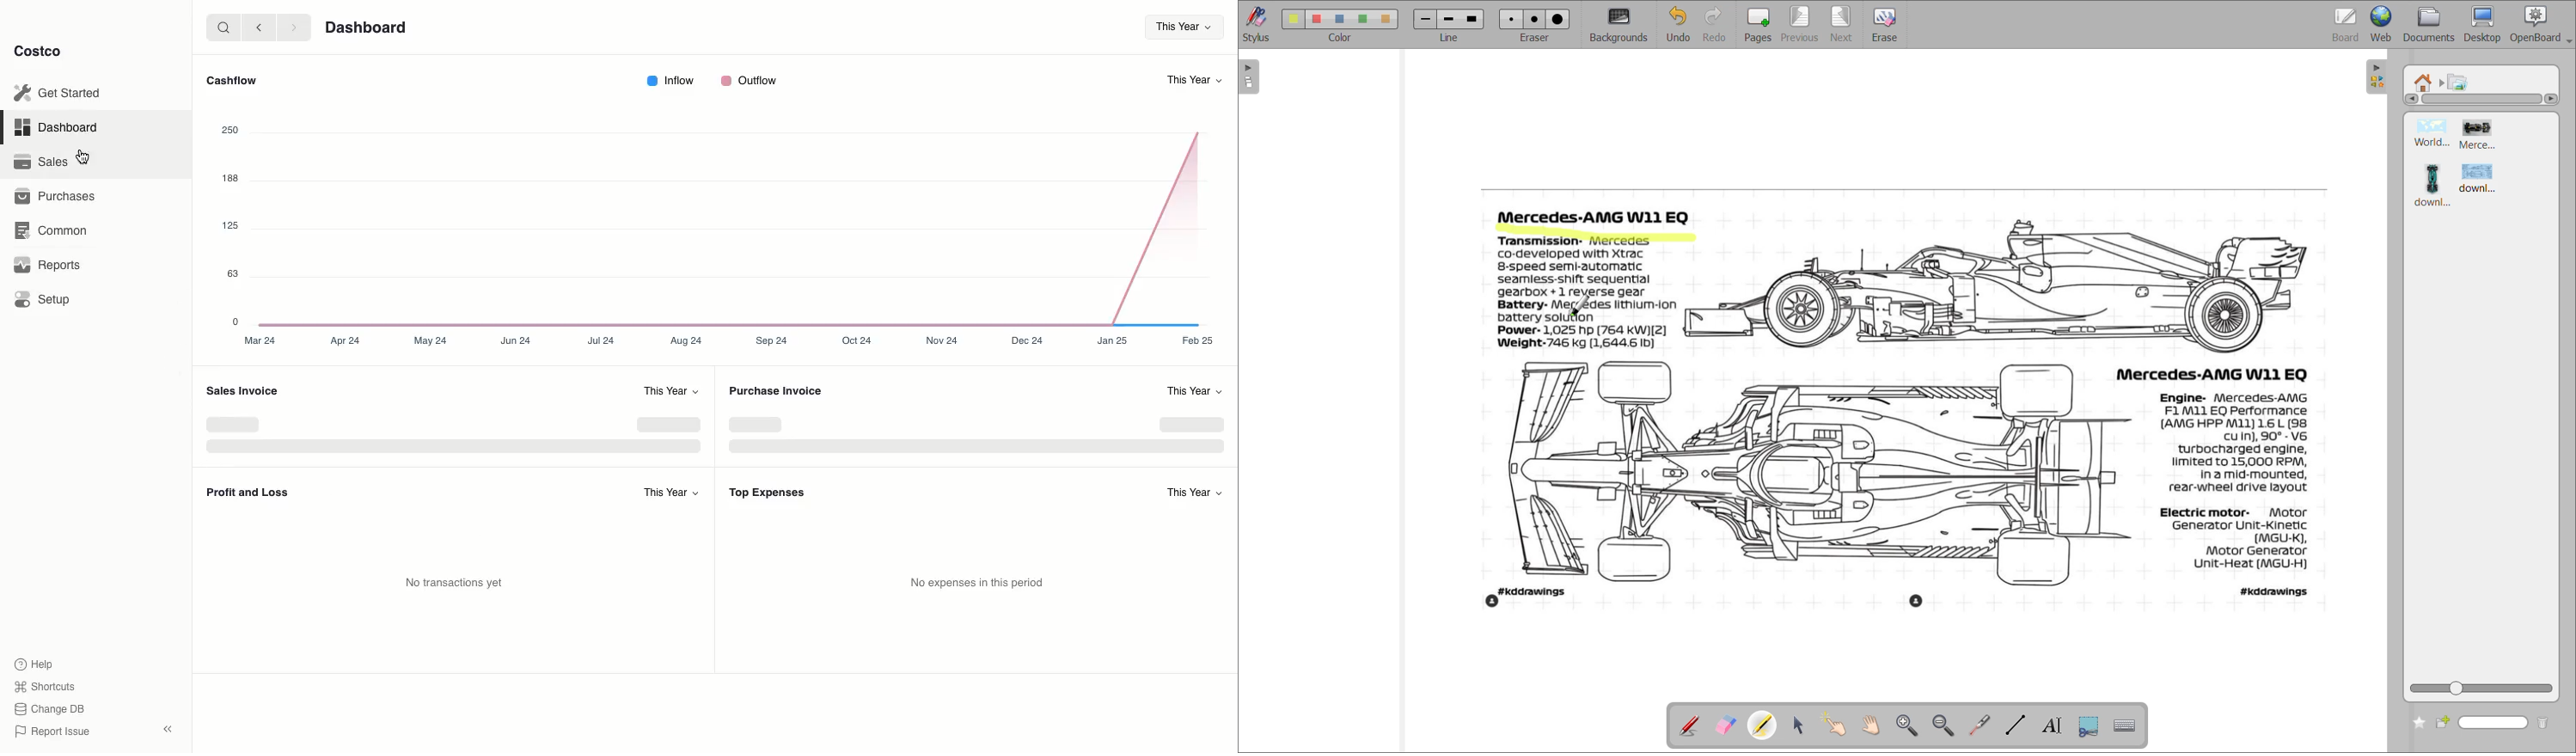  I want to click on Change DB, so click(52, 707).